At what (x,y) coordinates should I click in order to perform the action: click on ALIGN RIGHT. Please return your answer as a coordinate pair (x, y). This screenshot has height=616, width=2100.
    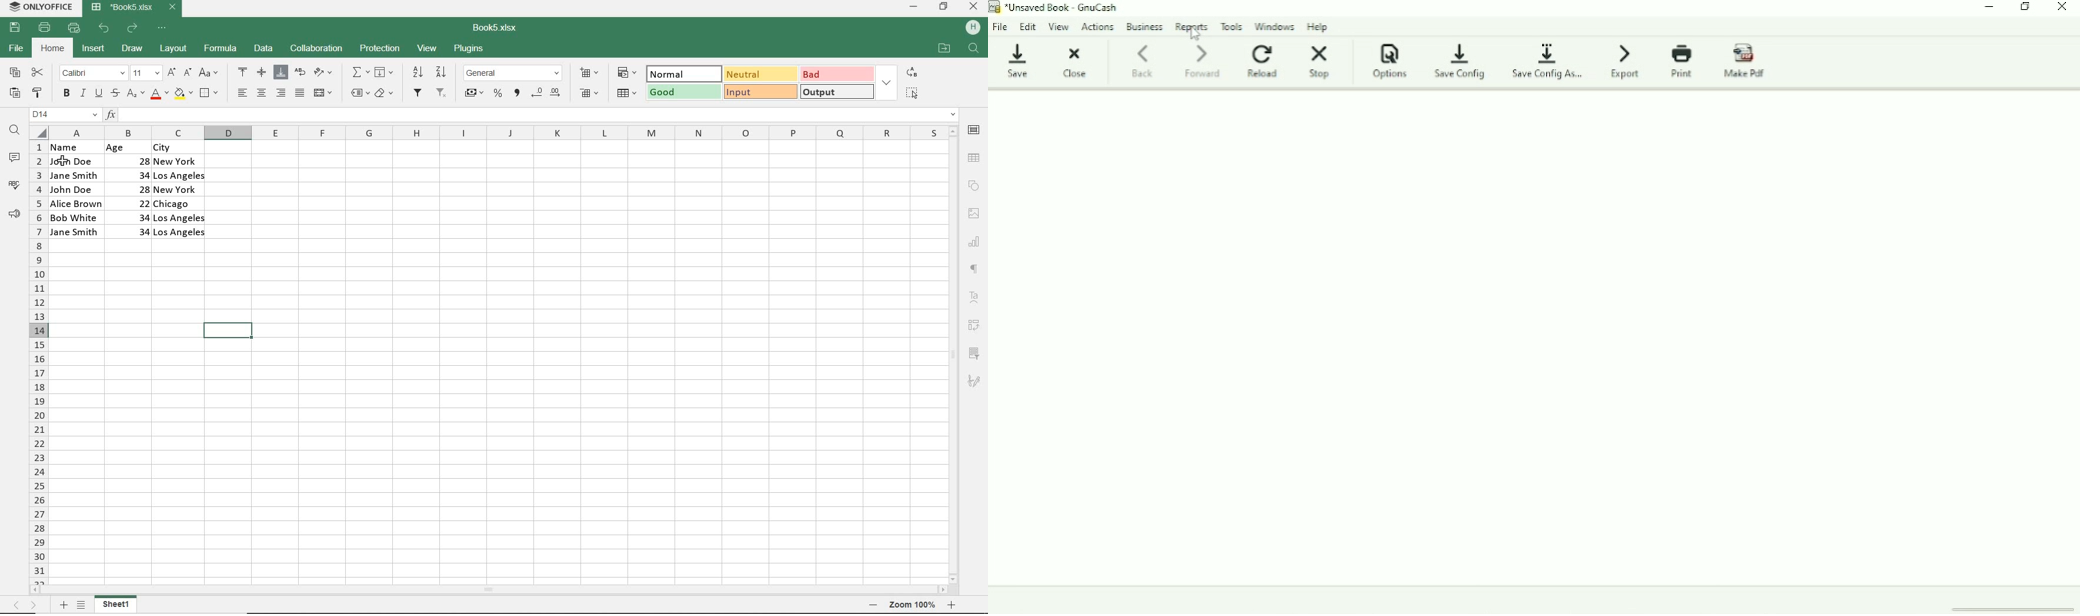
    Looking at the image, I should click on (281, 92).